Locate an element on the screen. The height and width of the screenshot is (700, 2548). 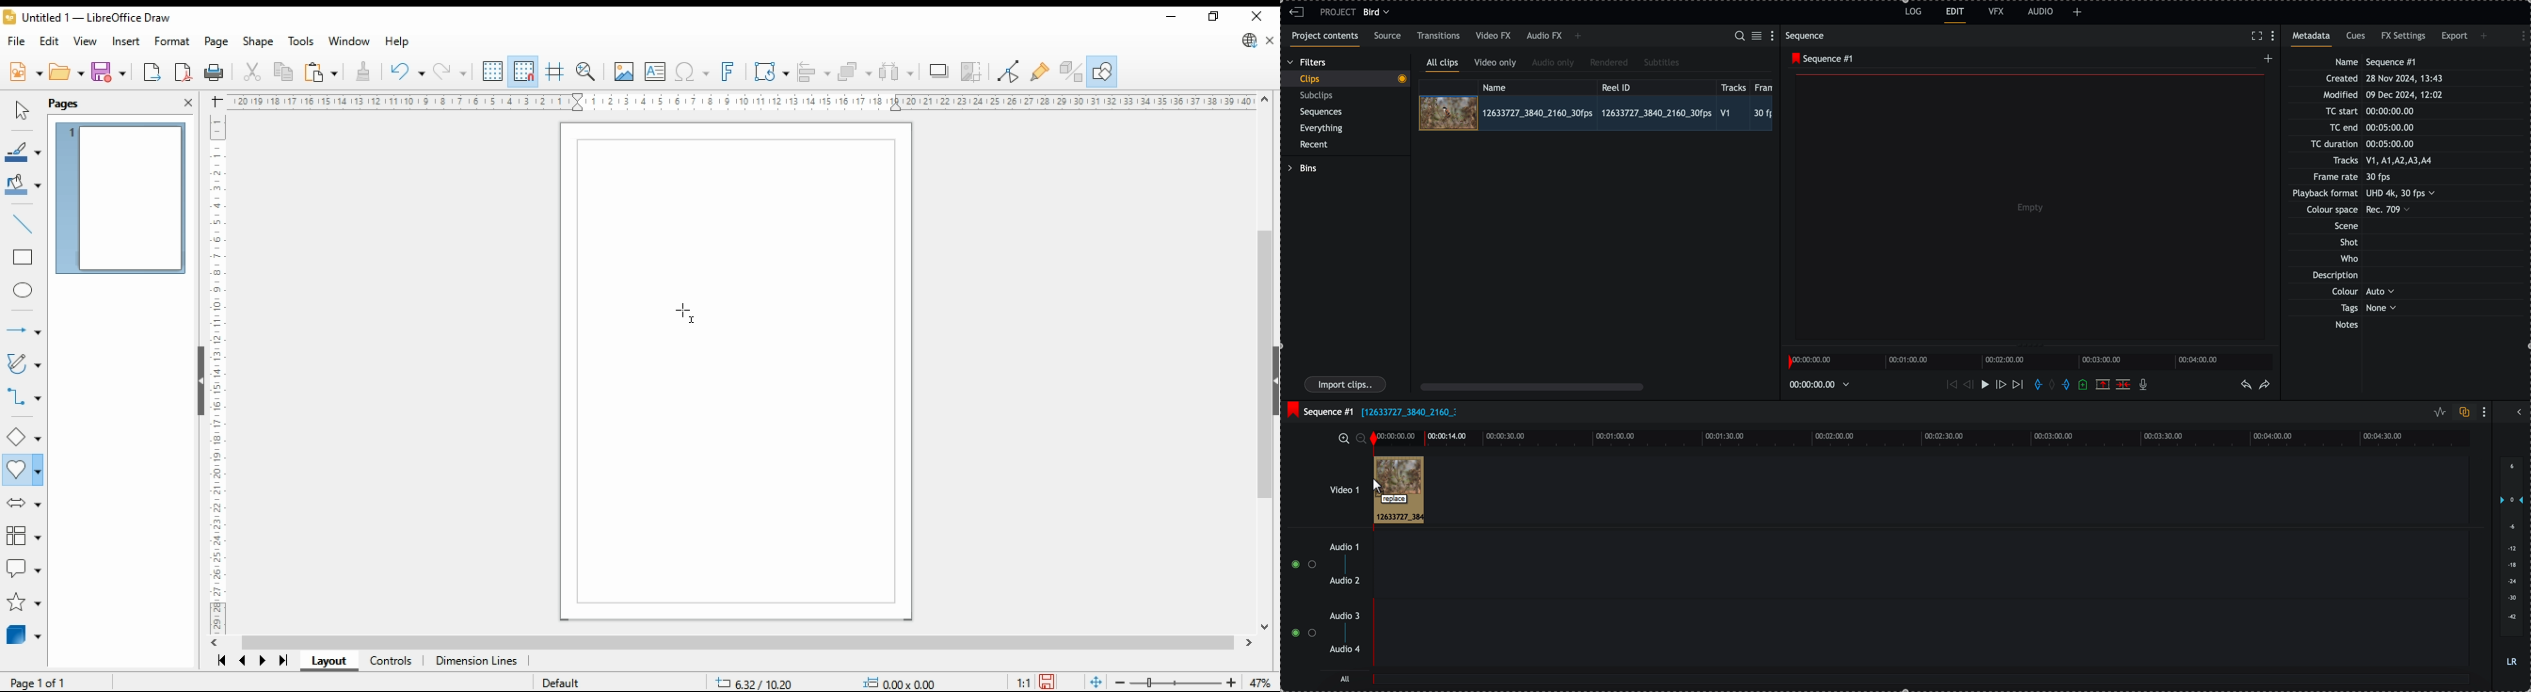
connectors and  is located at coordinates (23, 399).